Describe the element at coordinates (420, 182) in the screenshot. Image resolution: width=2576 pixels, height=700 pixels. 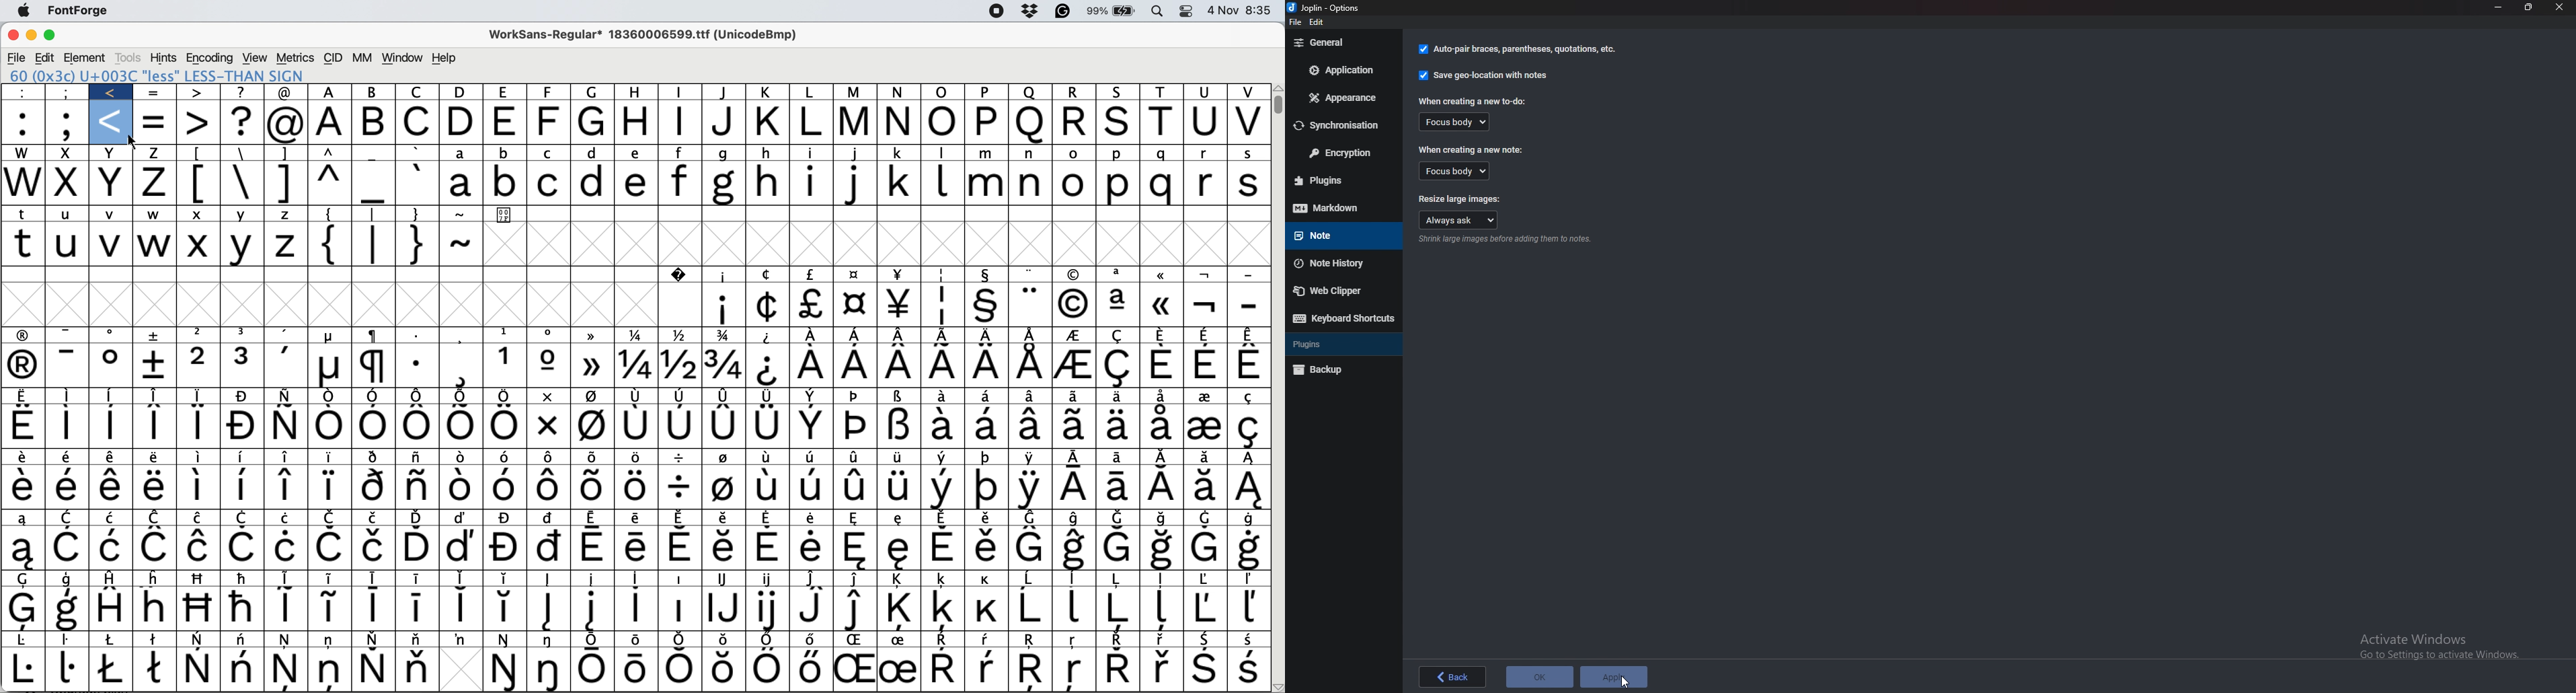
I see ``` at that location.